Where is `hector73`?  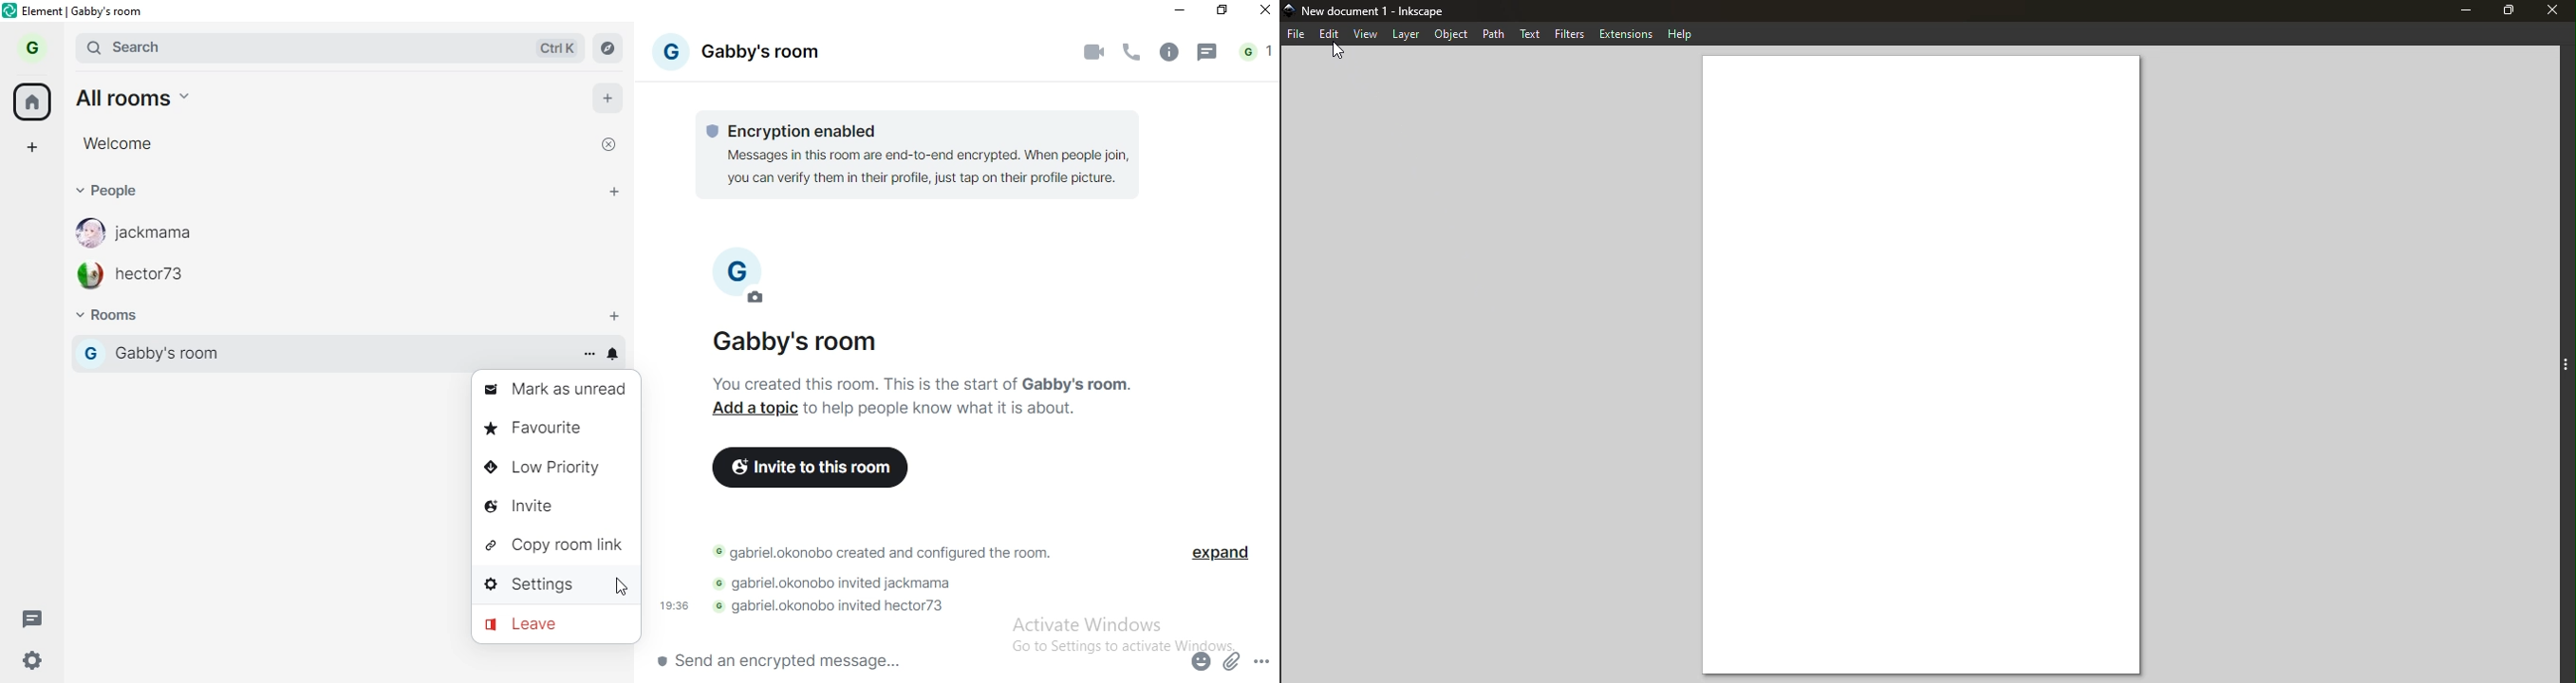 hector73 is located at coordinates (147, 277).